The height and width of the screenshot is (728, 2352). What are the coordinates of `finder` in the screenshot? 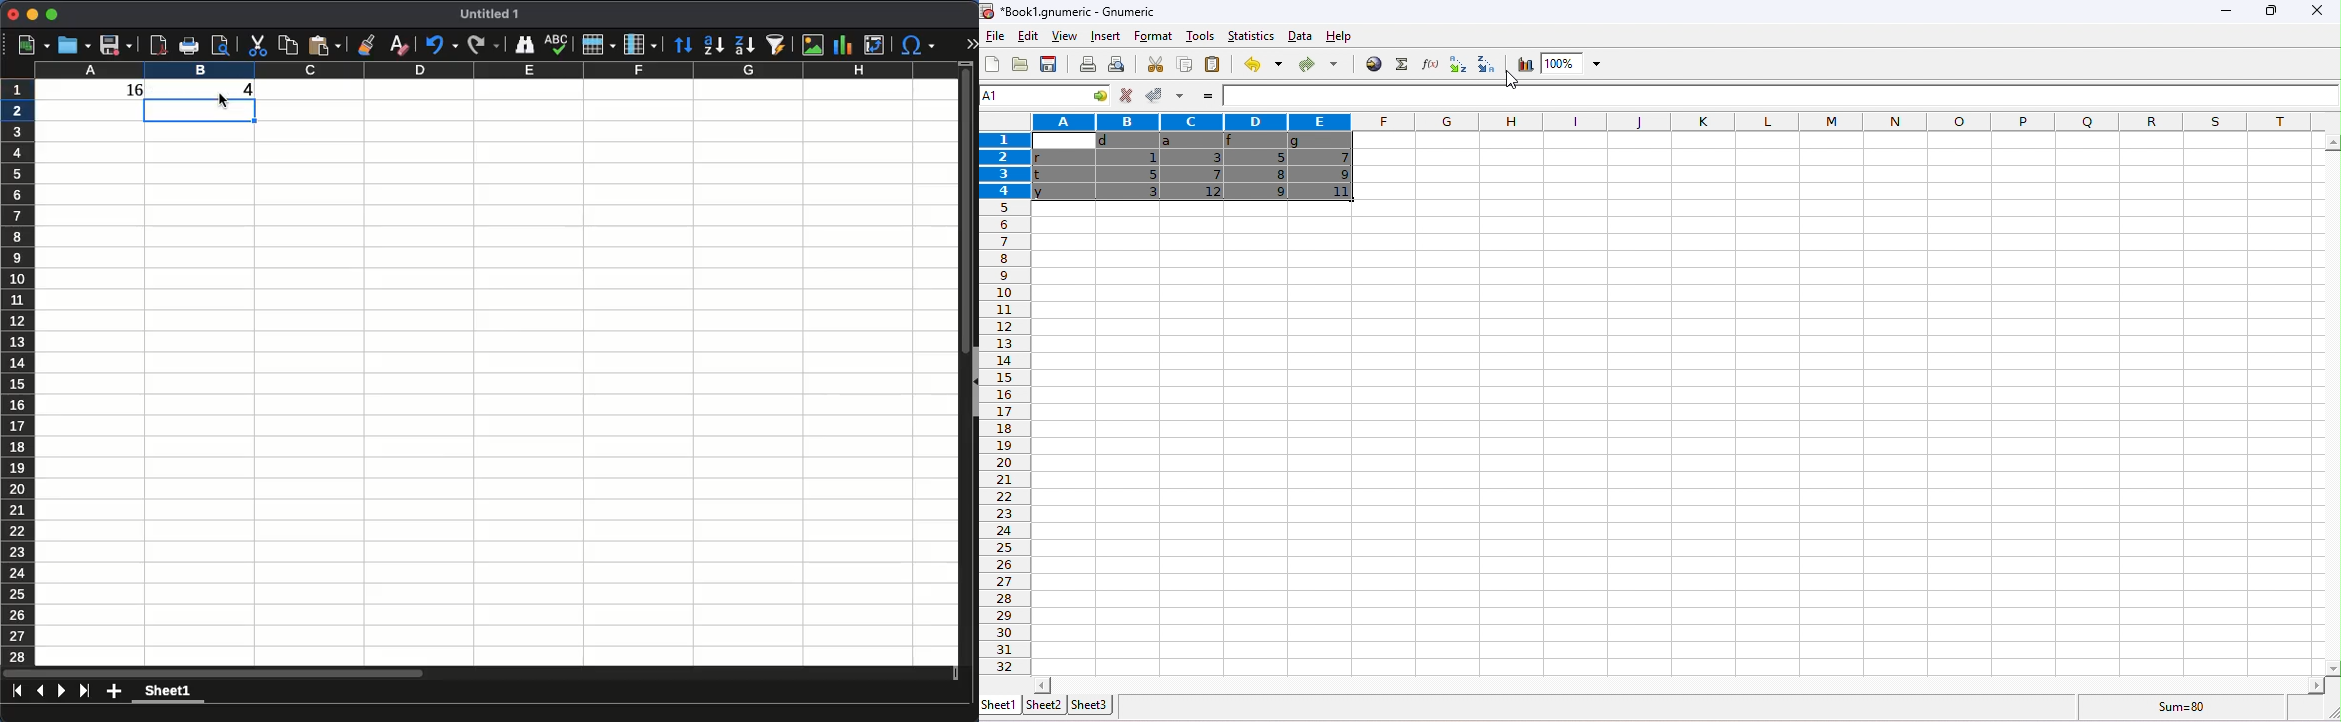 It's located at (523, 46).